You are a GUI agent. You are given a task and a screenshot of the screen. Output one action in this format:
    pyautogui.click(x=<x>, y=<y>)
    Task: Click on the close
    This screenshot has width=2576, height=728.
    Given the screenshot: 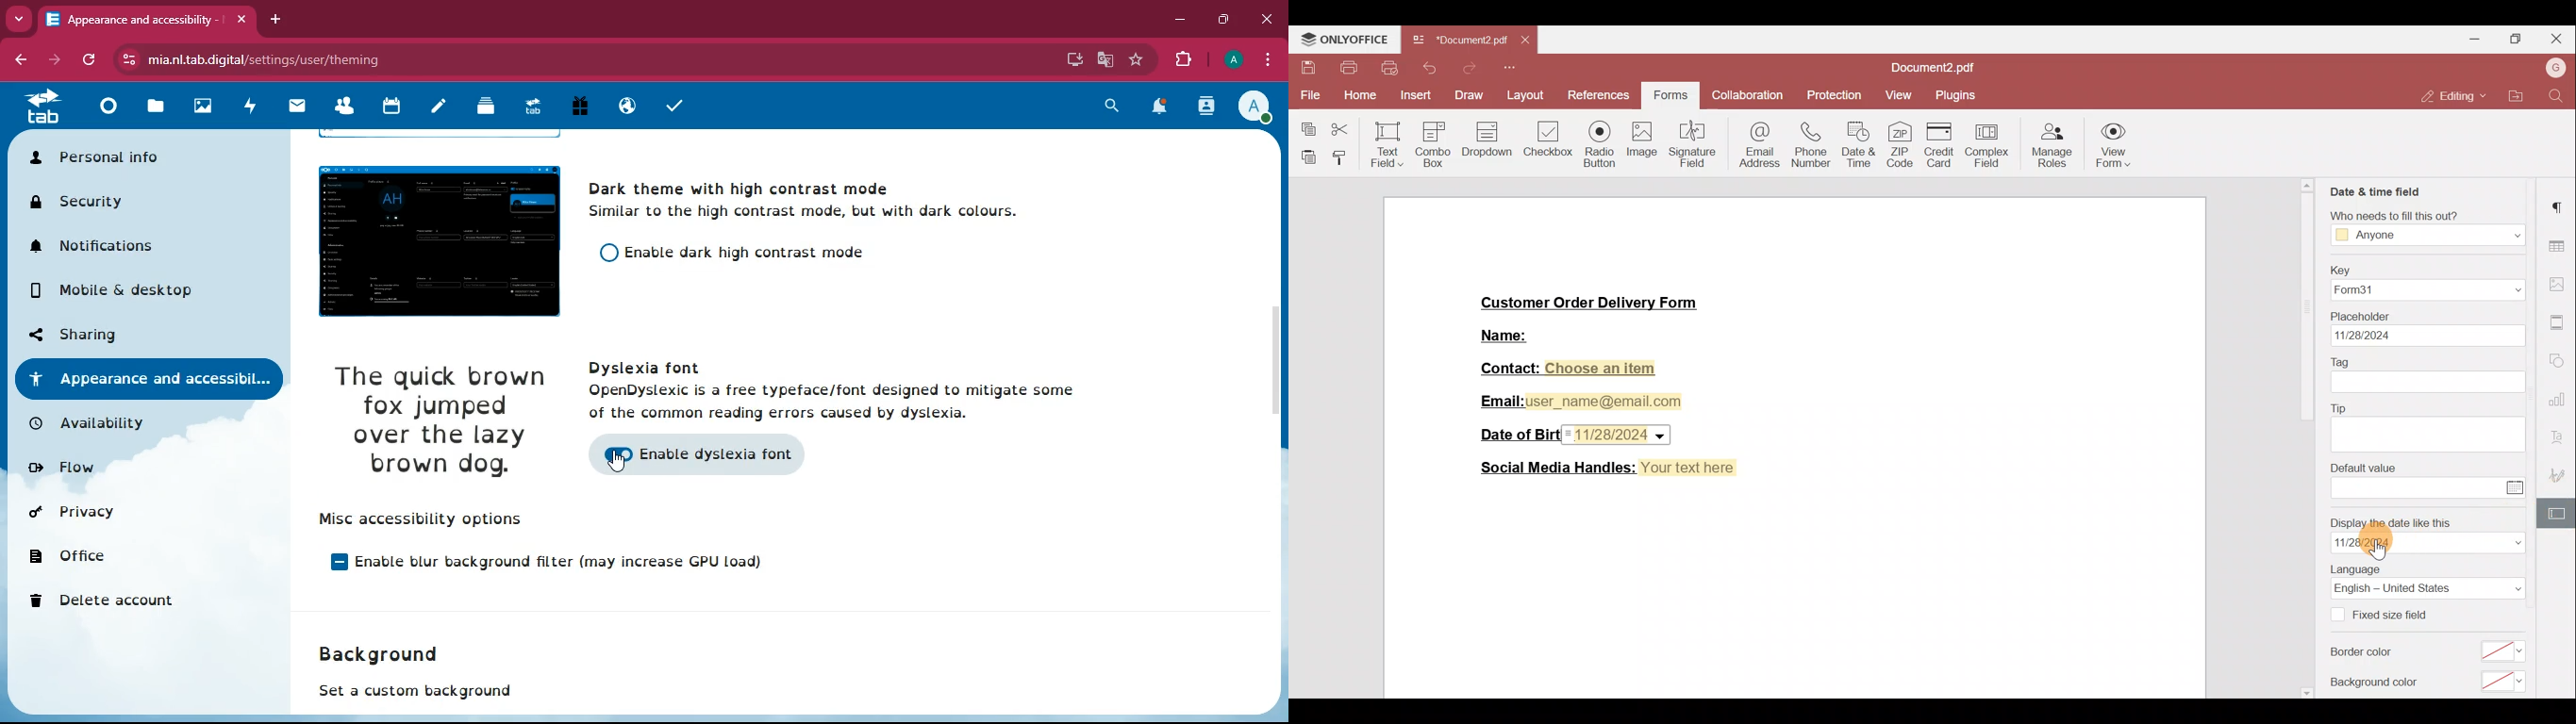 What is the action you would take?
    pyautogui.click(x=1267, y=20)
    